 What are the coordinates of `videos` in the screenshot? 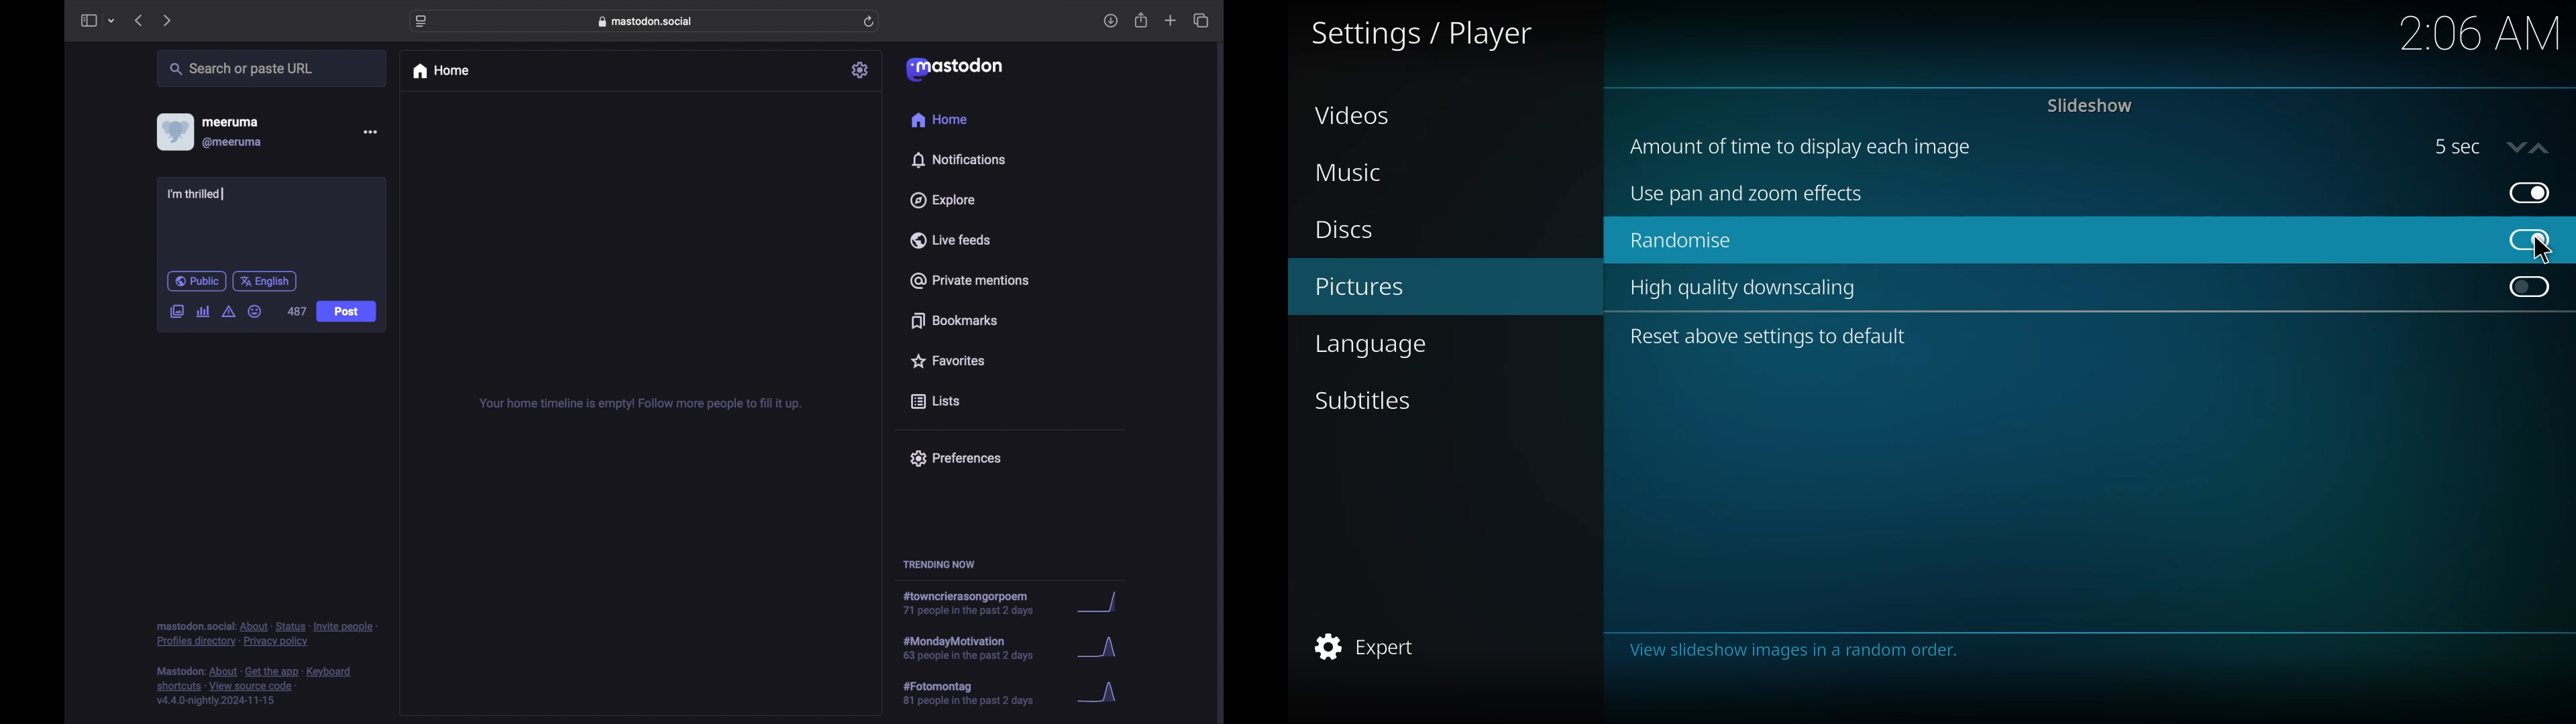 It's located at (1355, 113).